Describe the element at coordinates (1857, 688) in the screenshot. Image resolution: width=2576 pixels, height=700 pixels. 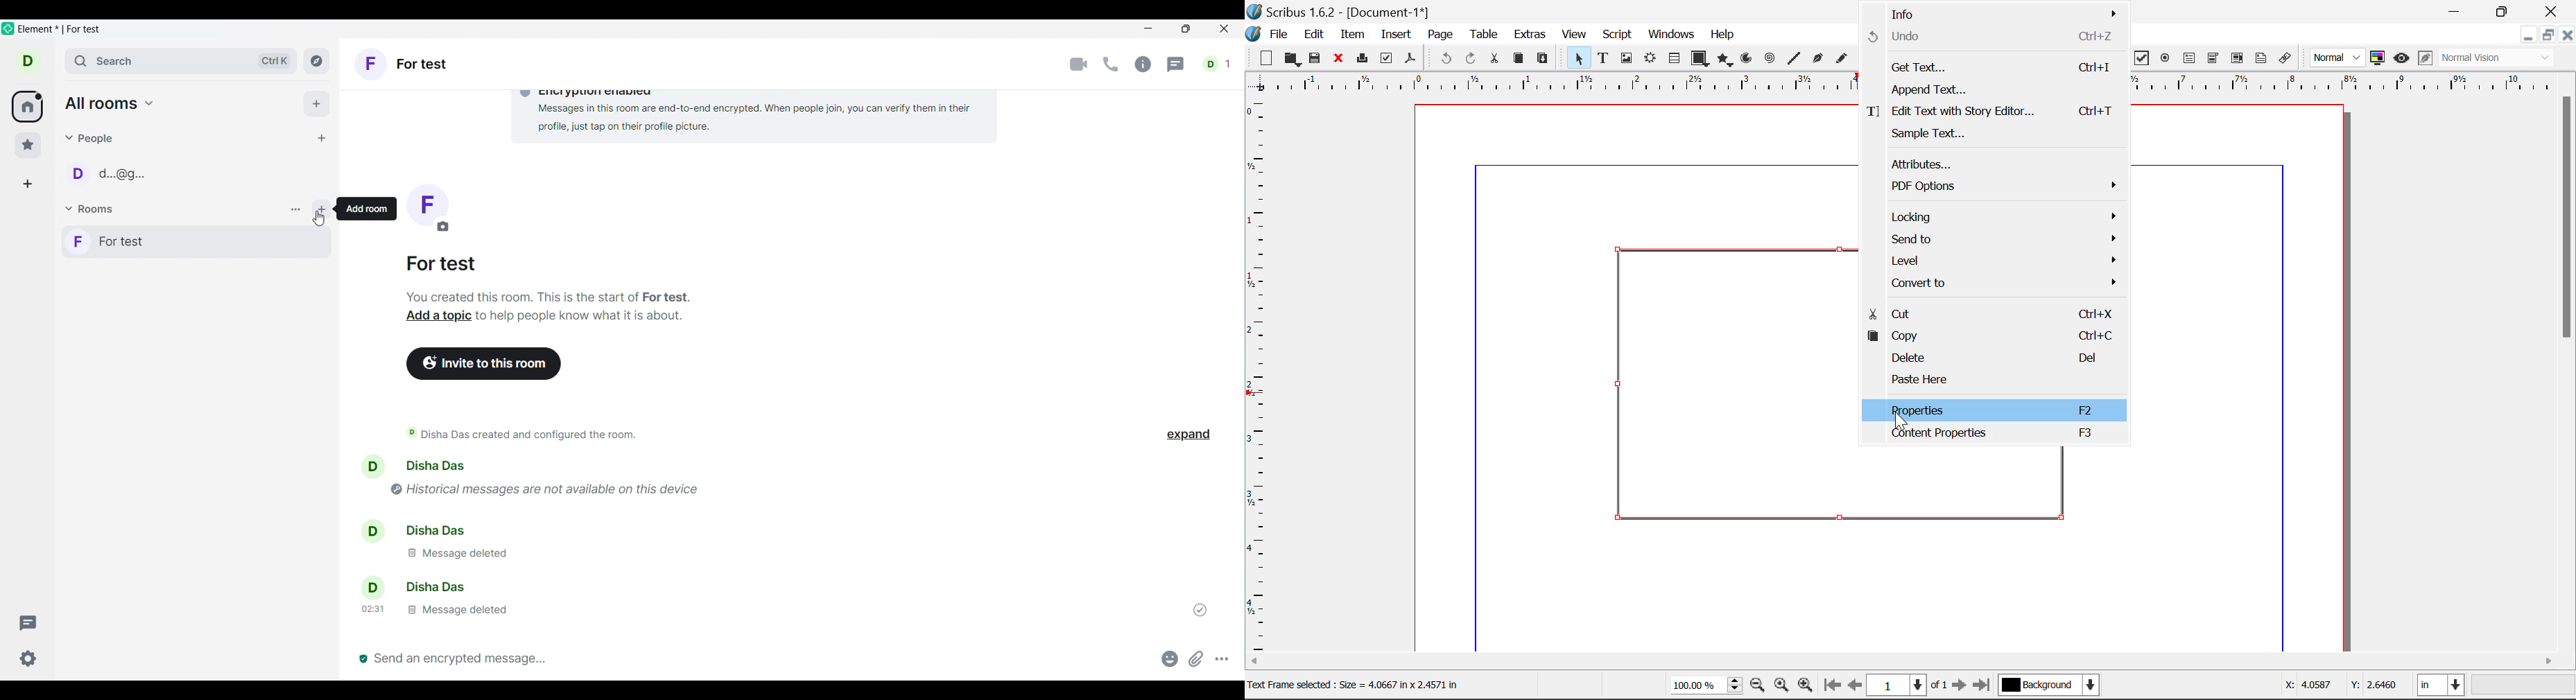
I see `Previous Page` at that location.